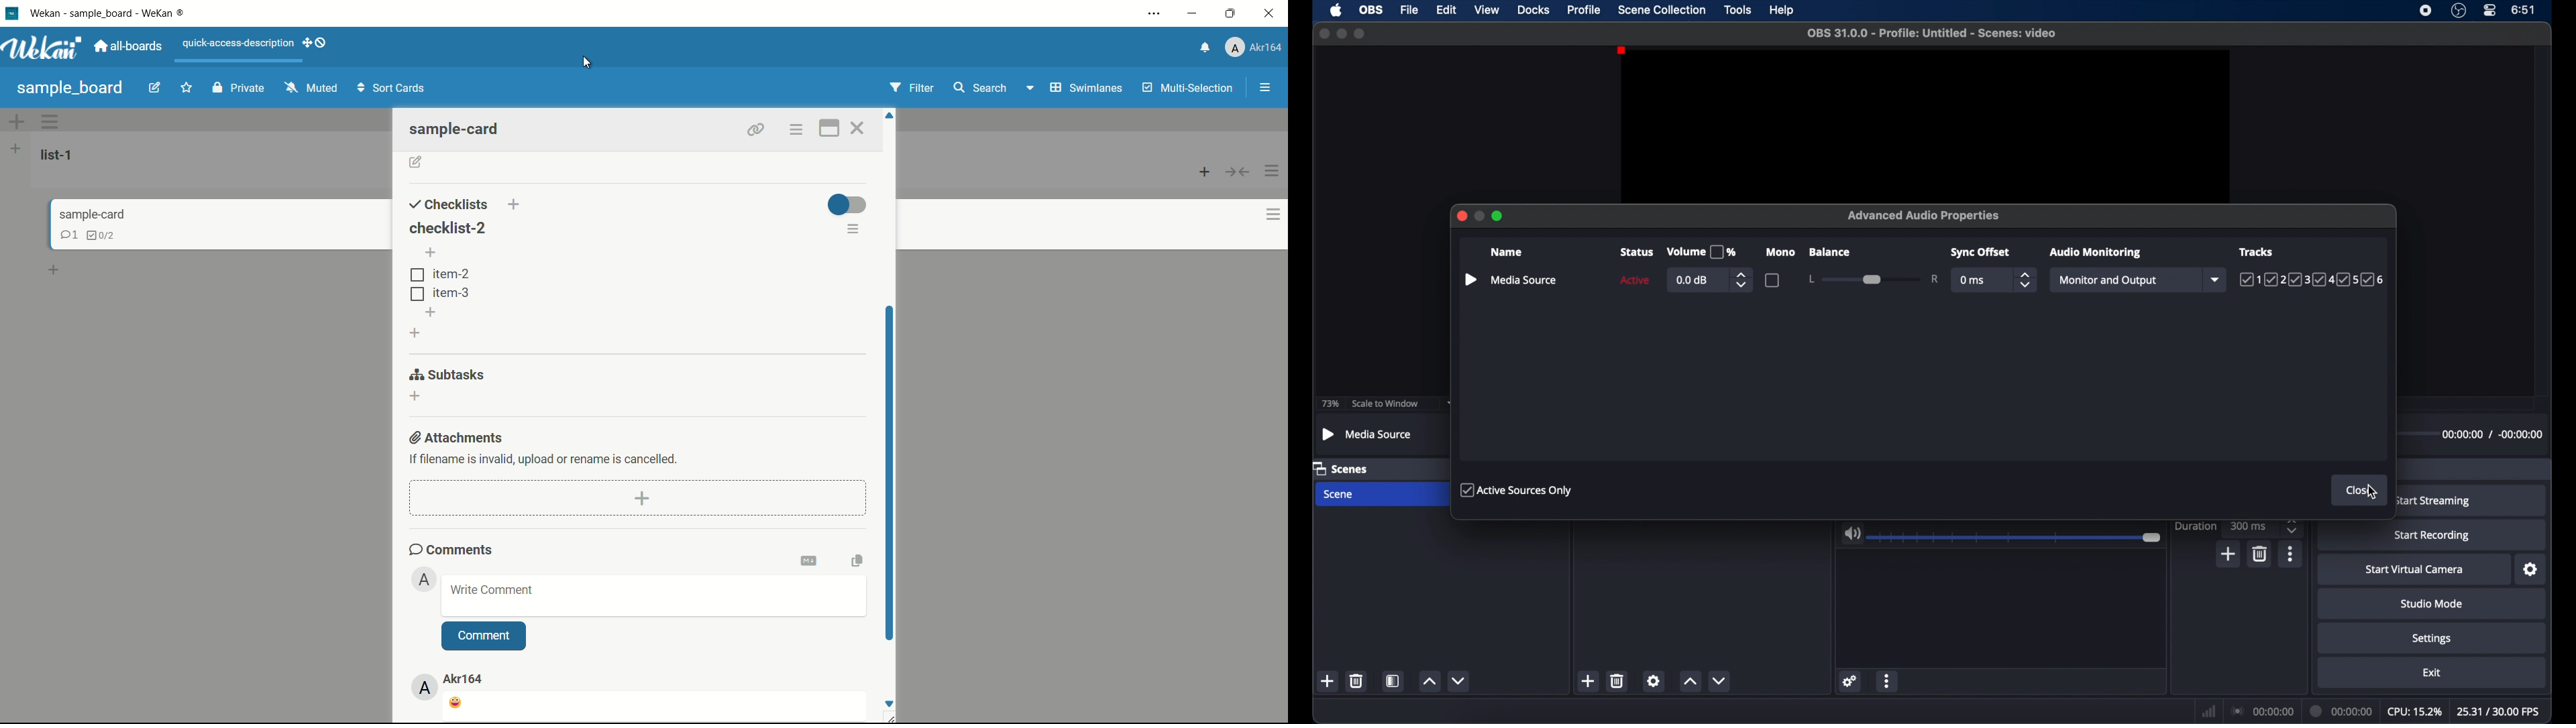 The width and height of the screenshot is (2576, 728). Describe the element at coordinates (1972, 282) in the screenshot. I see `0 ms` at that location.